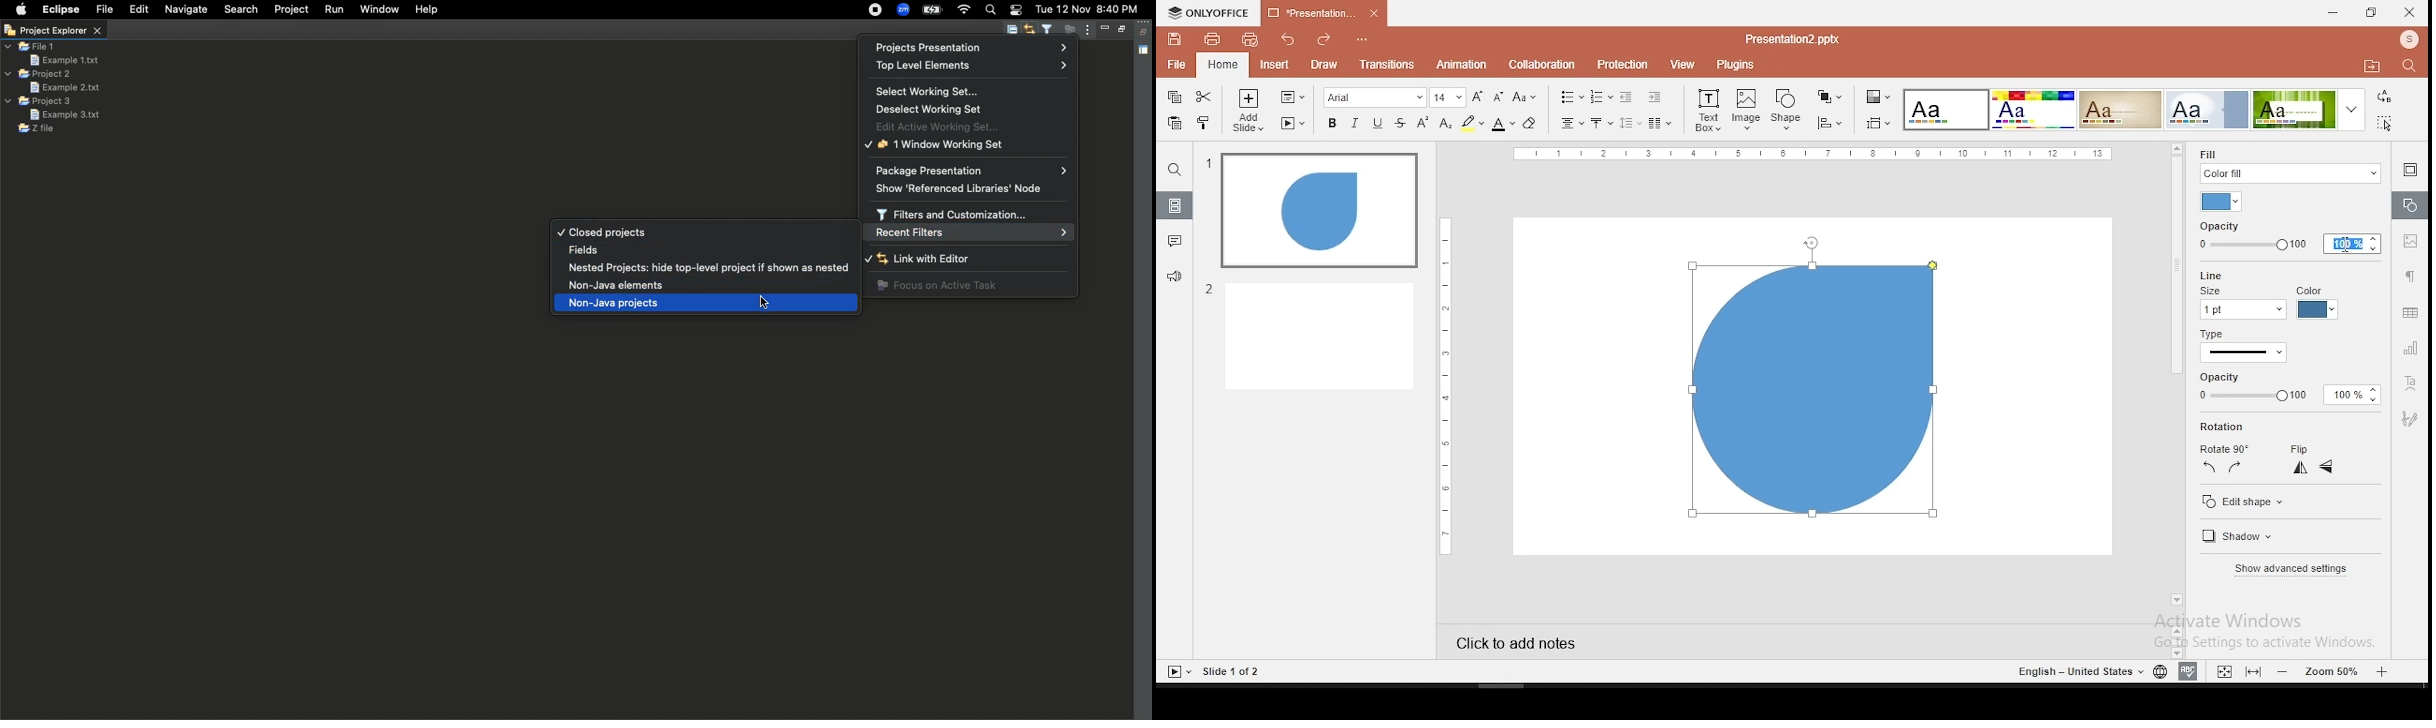  I want to click on print file, so click(1211, 40).